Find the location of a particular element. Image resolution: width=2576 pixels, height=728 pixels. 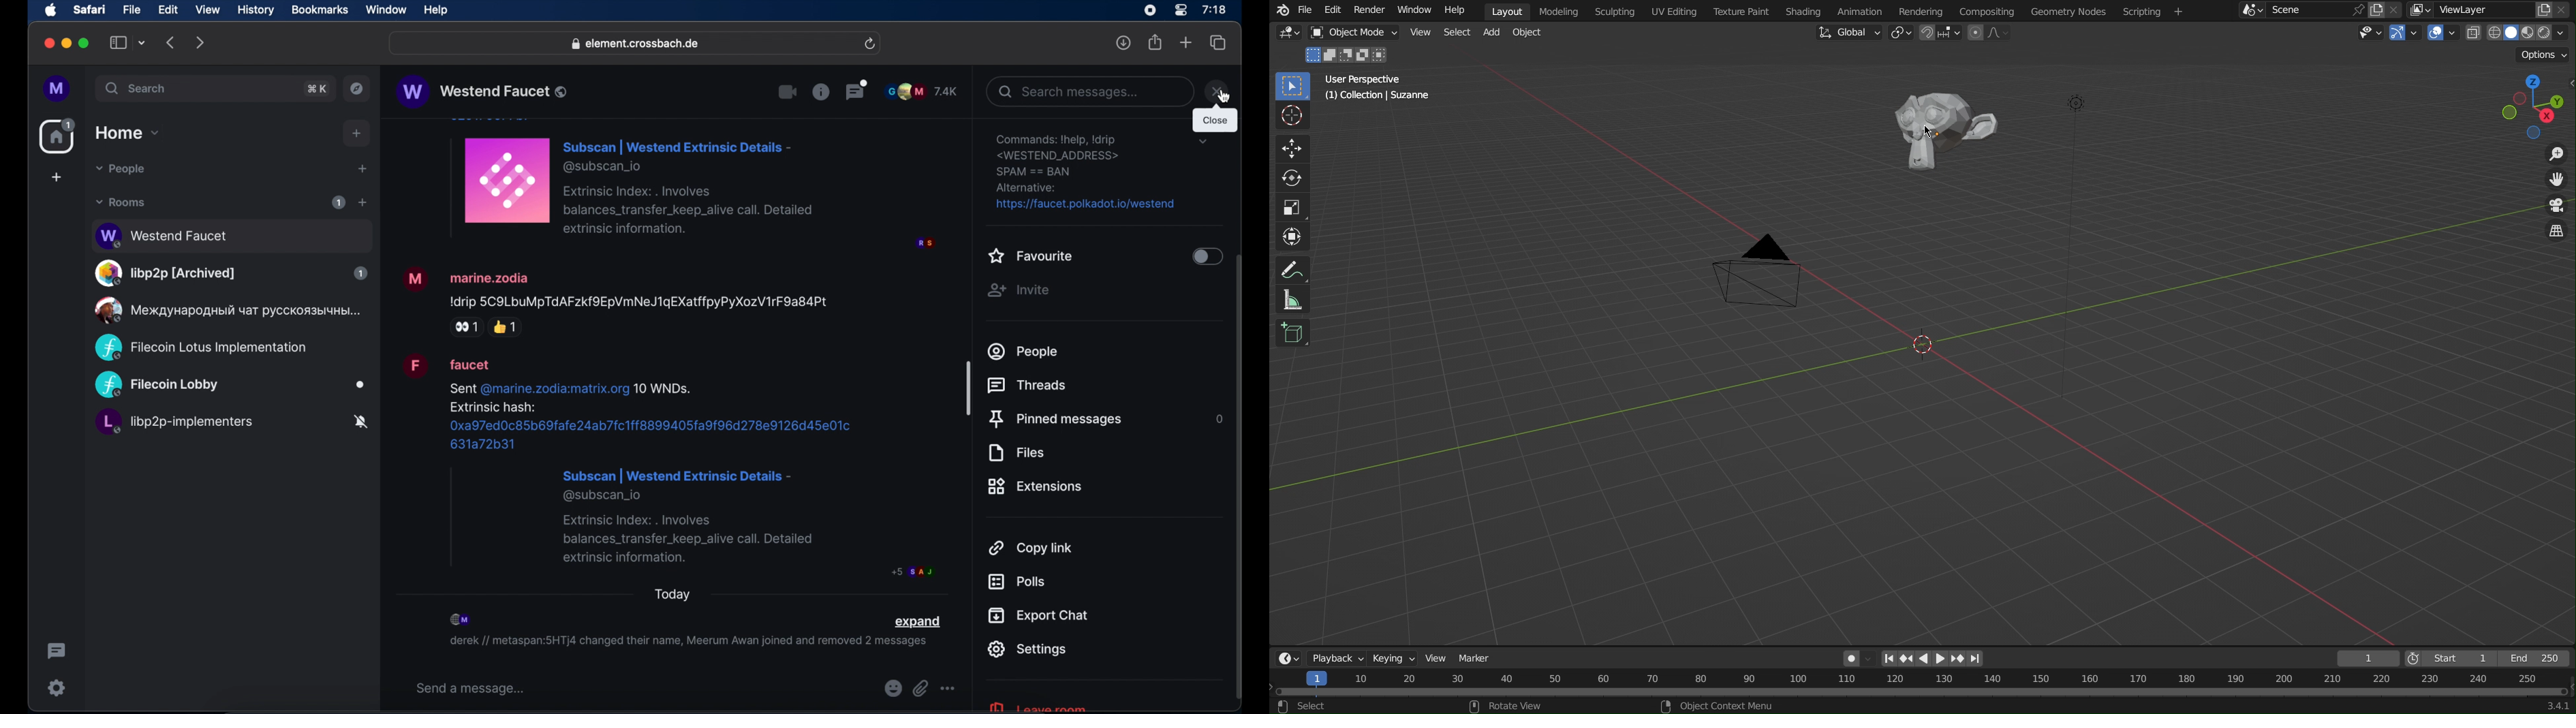

Proportional Editing is located at coordinates (1993, 34).